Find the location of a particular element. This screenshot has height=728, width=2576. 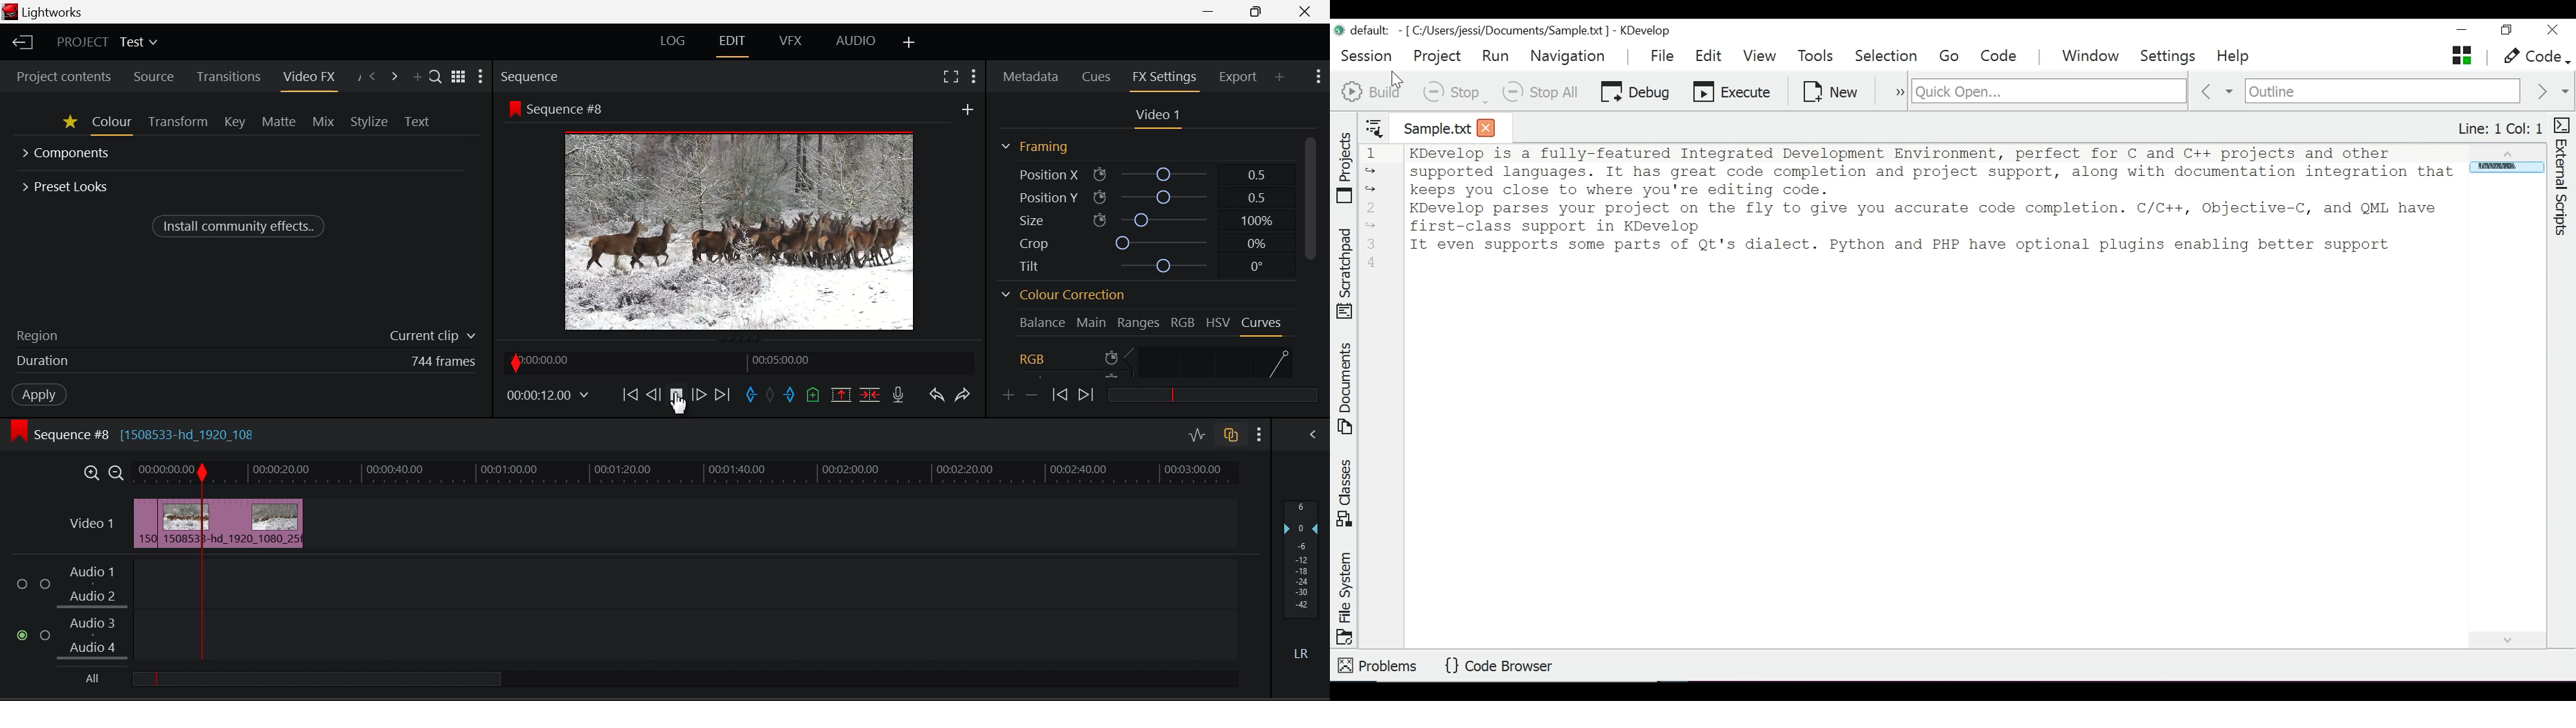

Video Settings is located at coordinates (1154, 116).